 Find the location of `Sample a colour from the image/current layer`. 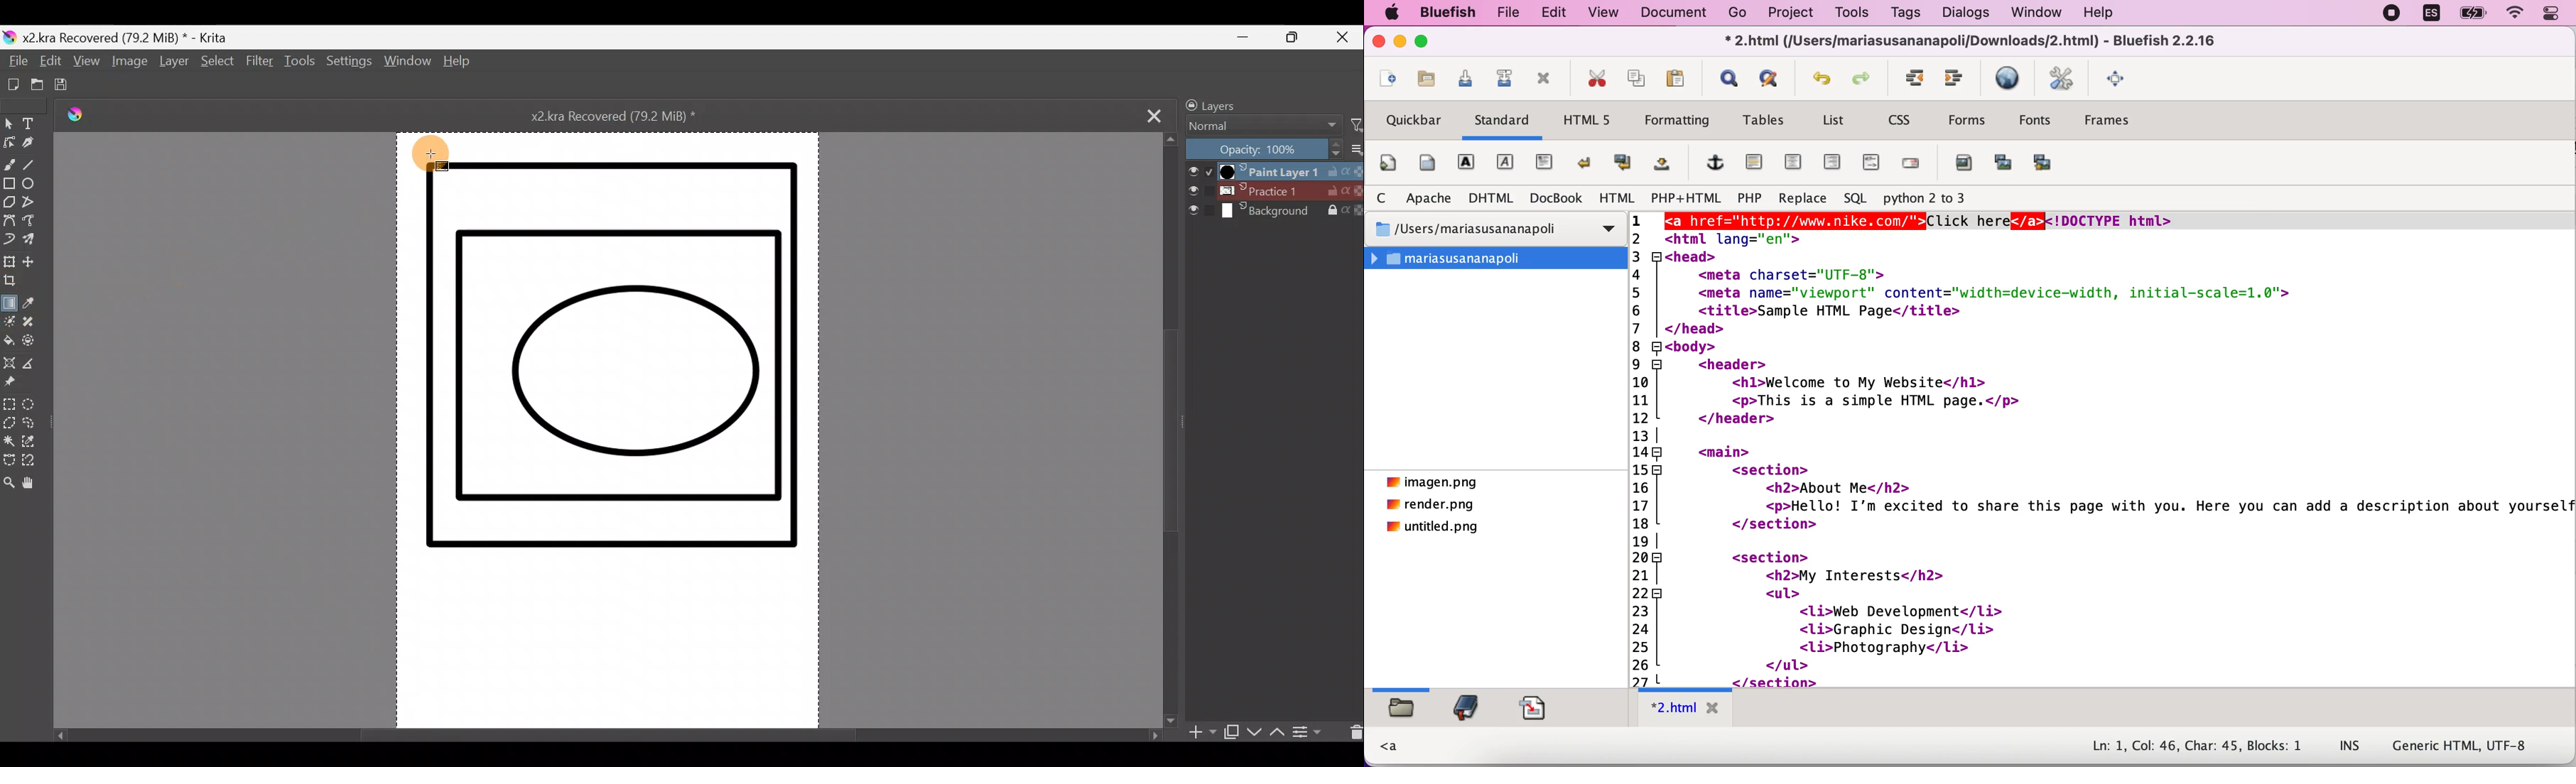

Sample a colour from the image/current layer is located at coordinates (32, 303).